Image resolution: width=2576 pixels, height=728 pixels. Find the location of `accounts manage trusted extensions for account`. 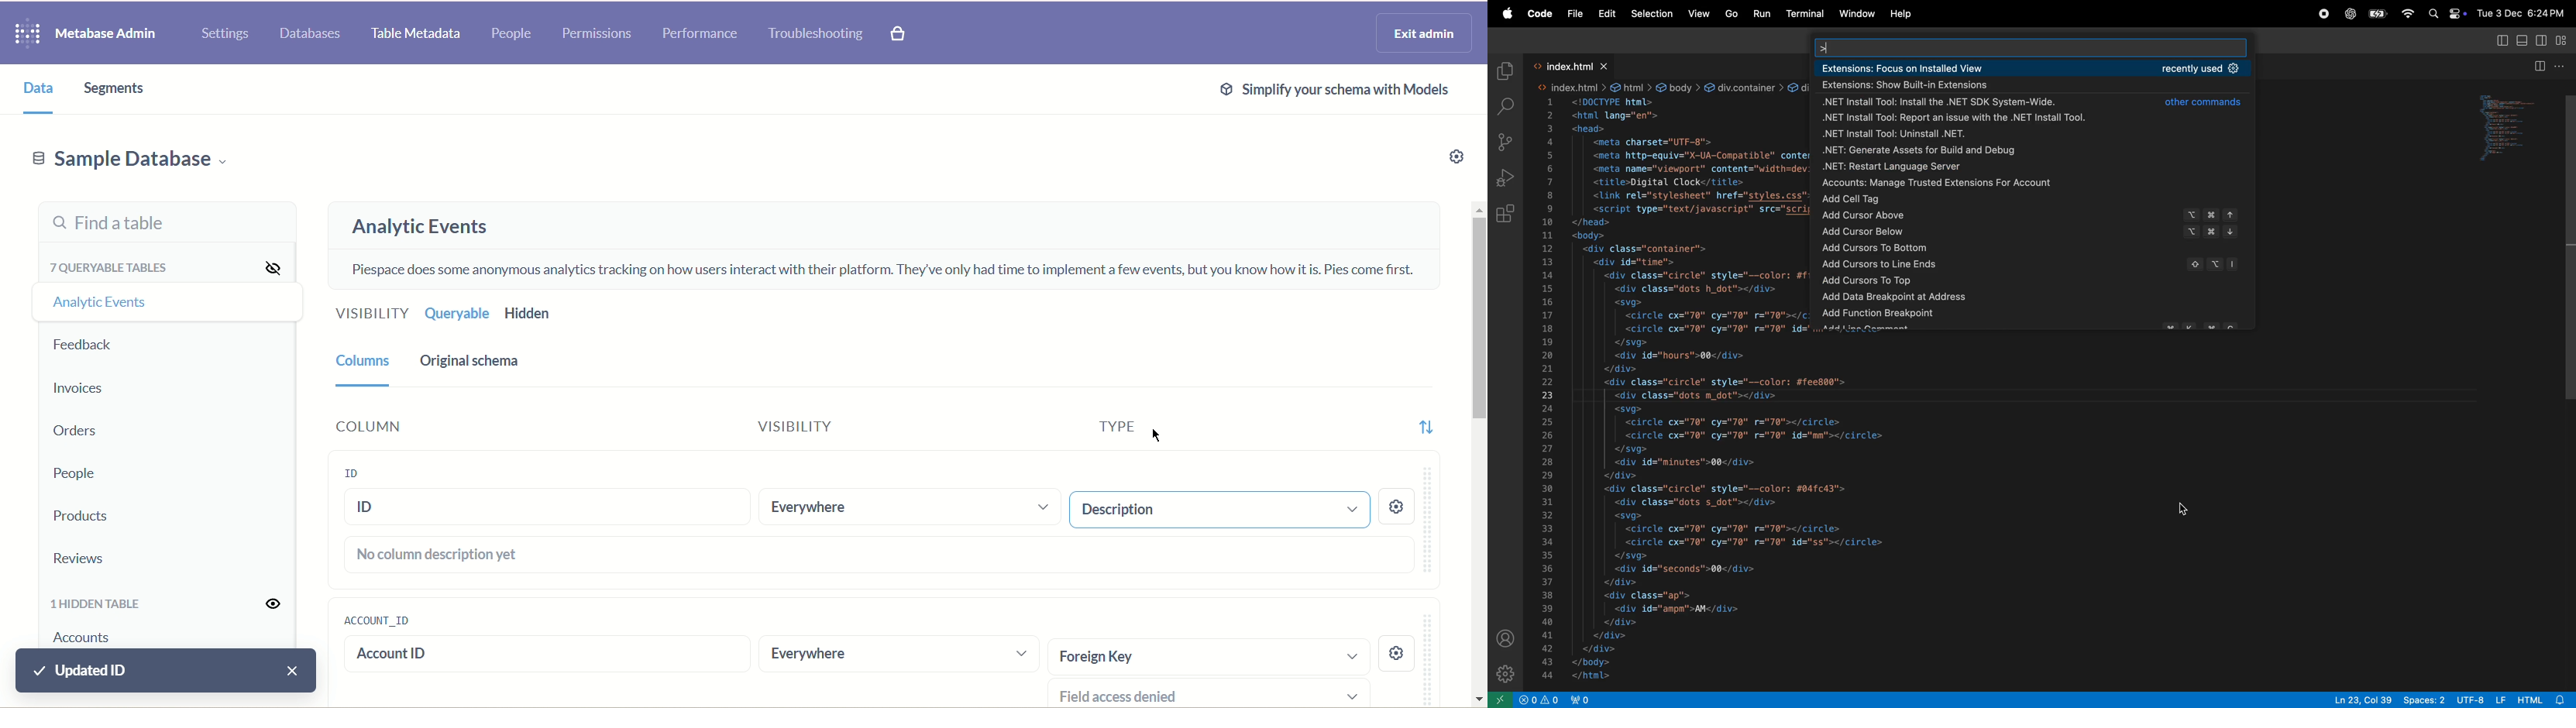

accounts manage trusted extensions for account is located at coordinates (2036, 184).